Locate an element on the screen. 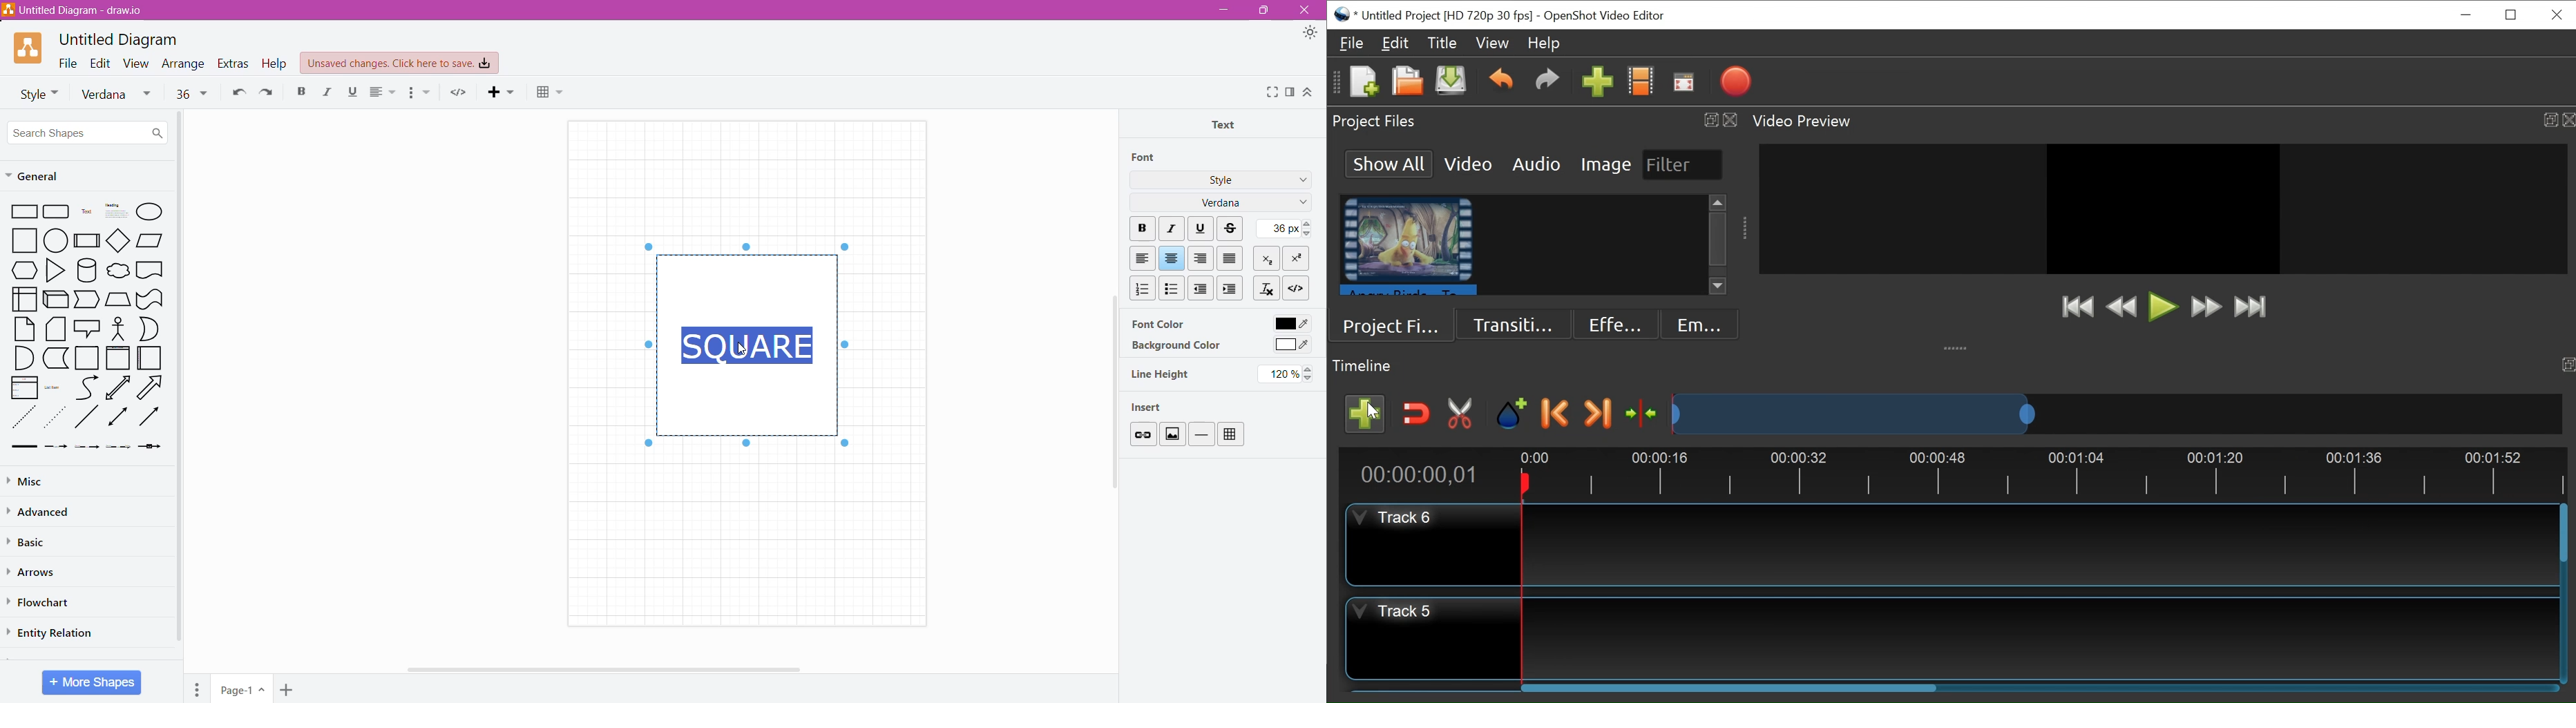  Untitled Diagram is located at coordinates (122, 39).